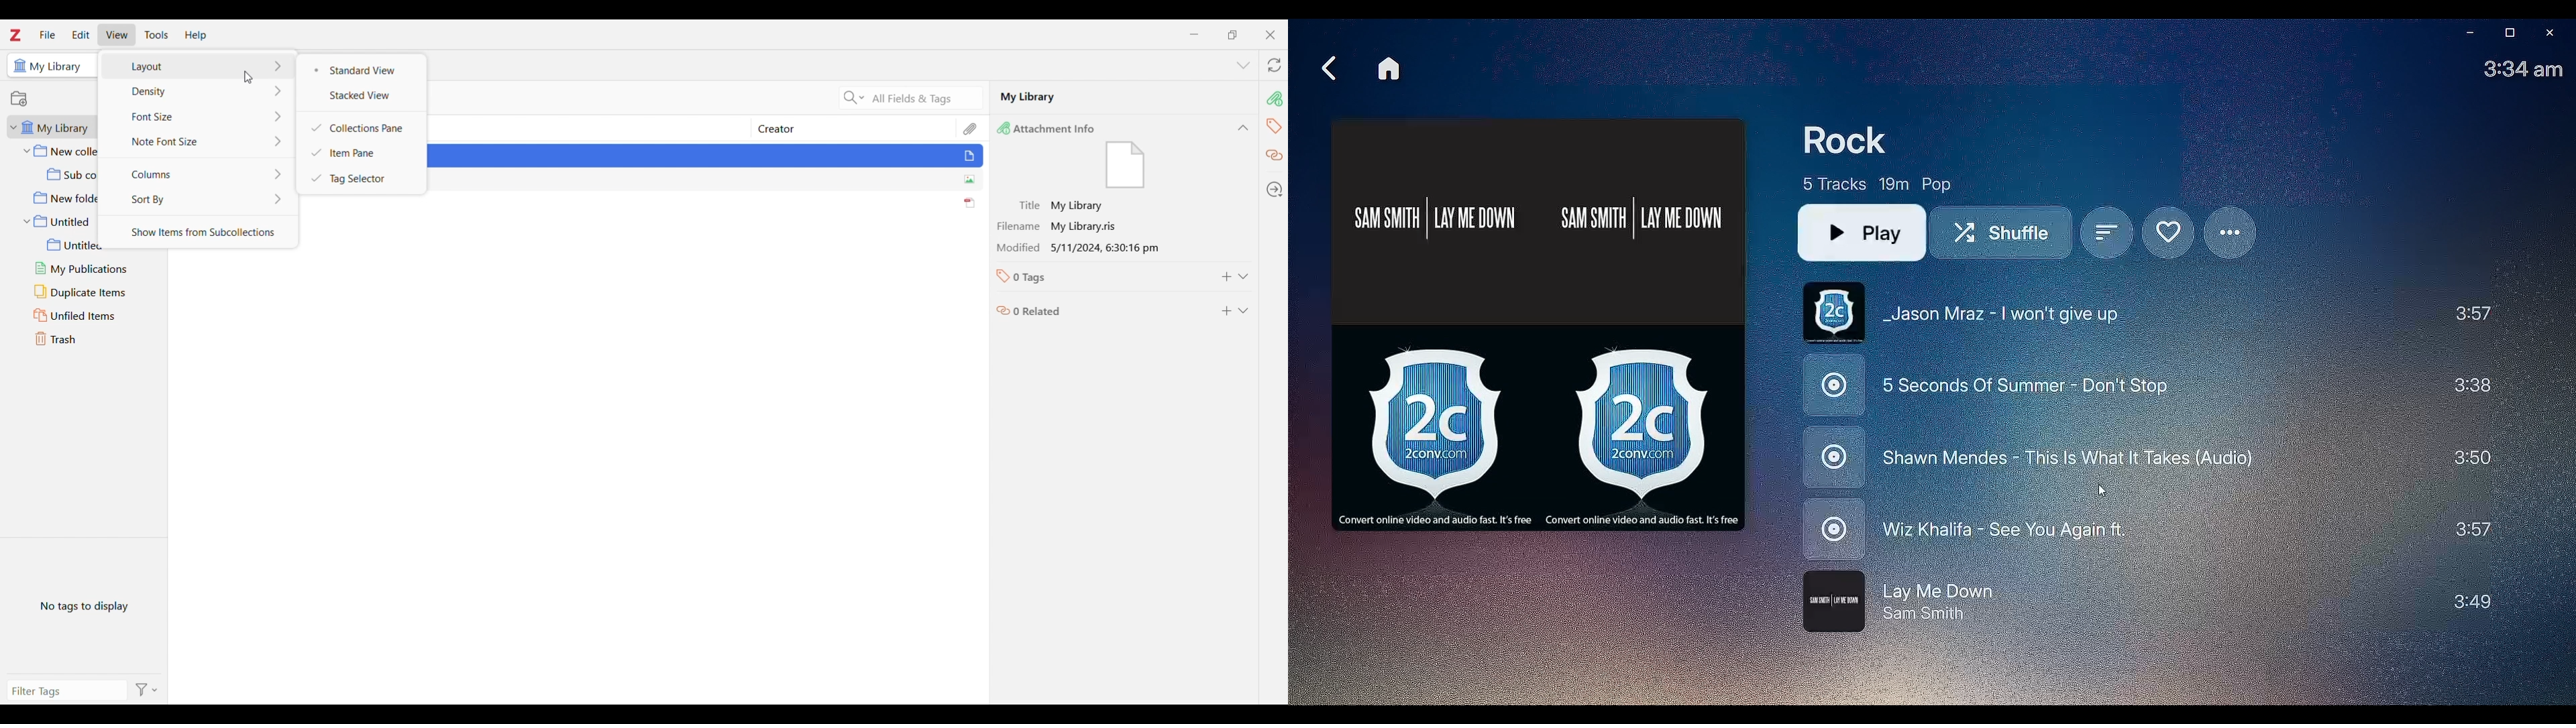 The height and width of the screenshot is (728, 2576). I want to click on Collapse, so click(1243, 127).